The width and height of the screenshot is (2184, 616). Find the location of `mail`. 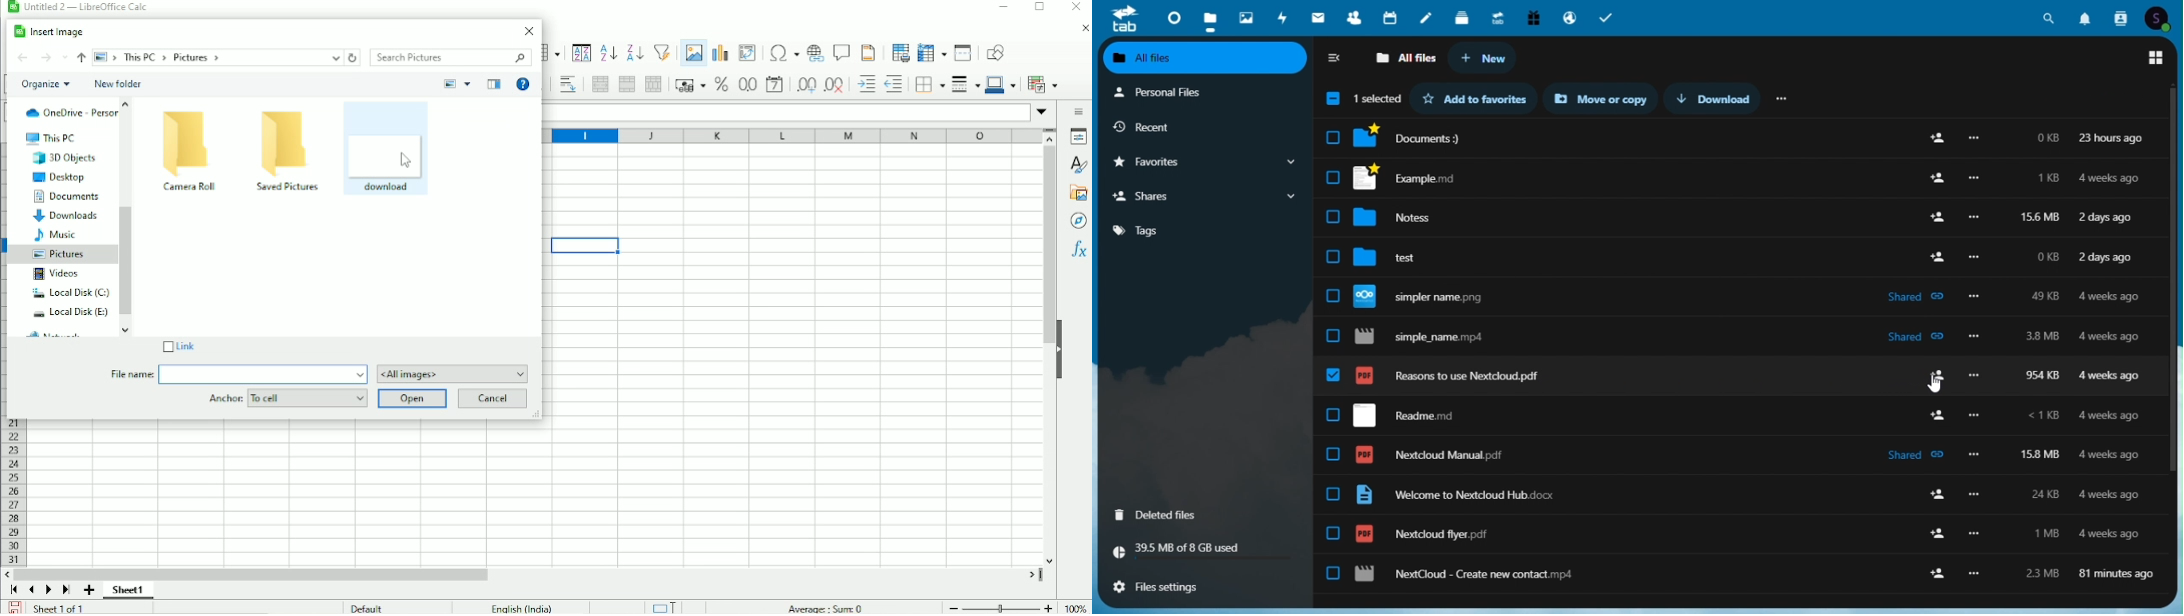

mail is located at coordinates (1319, 20).